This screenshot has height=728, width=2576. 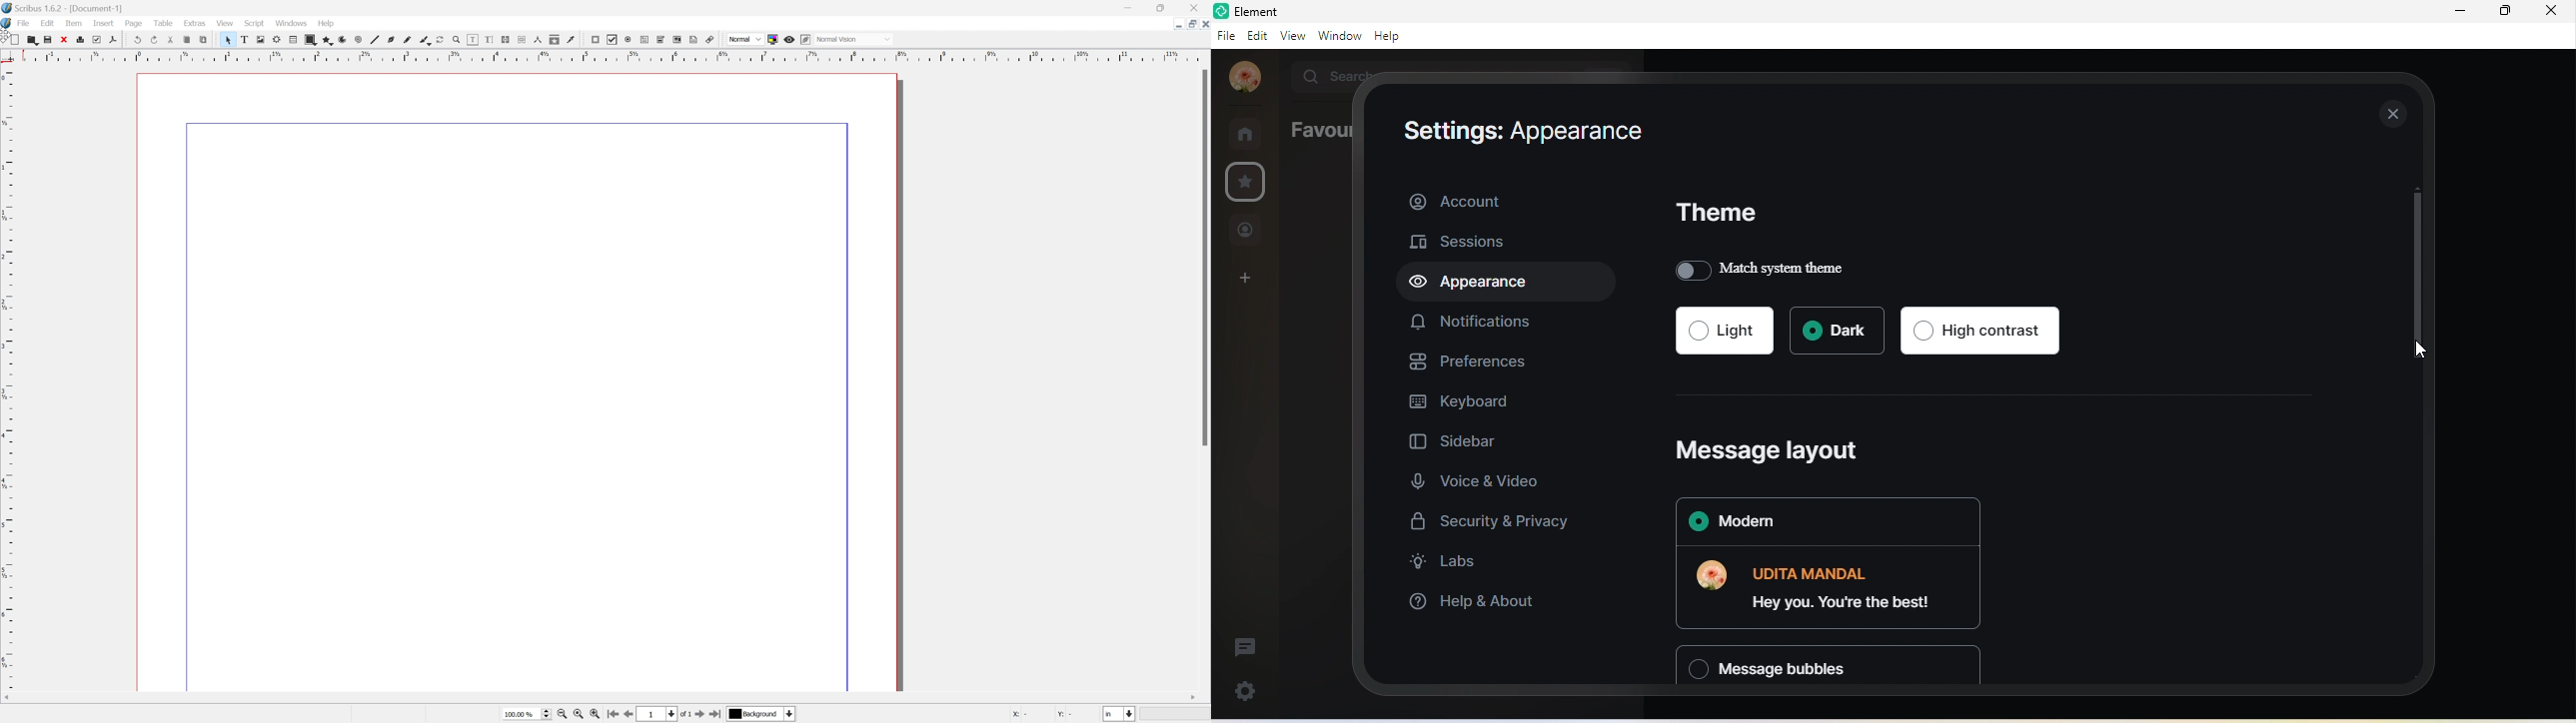 I want to click on copy, so click(x=187, y=40).